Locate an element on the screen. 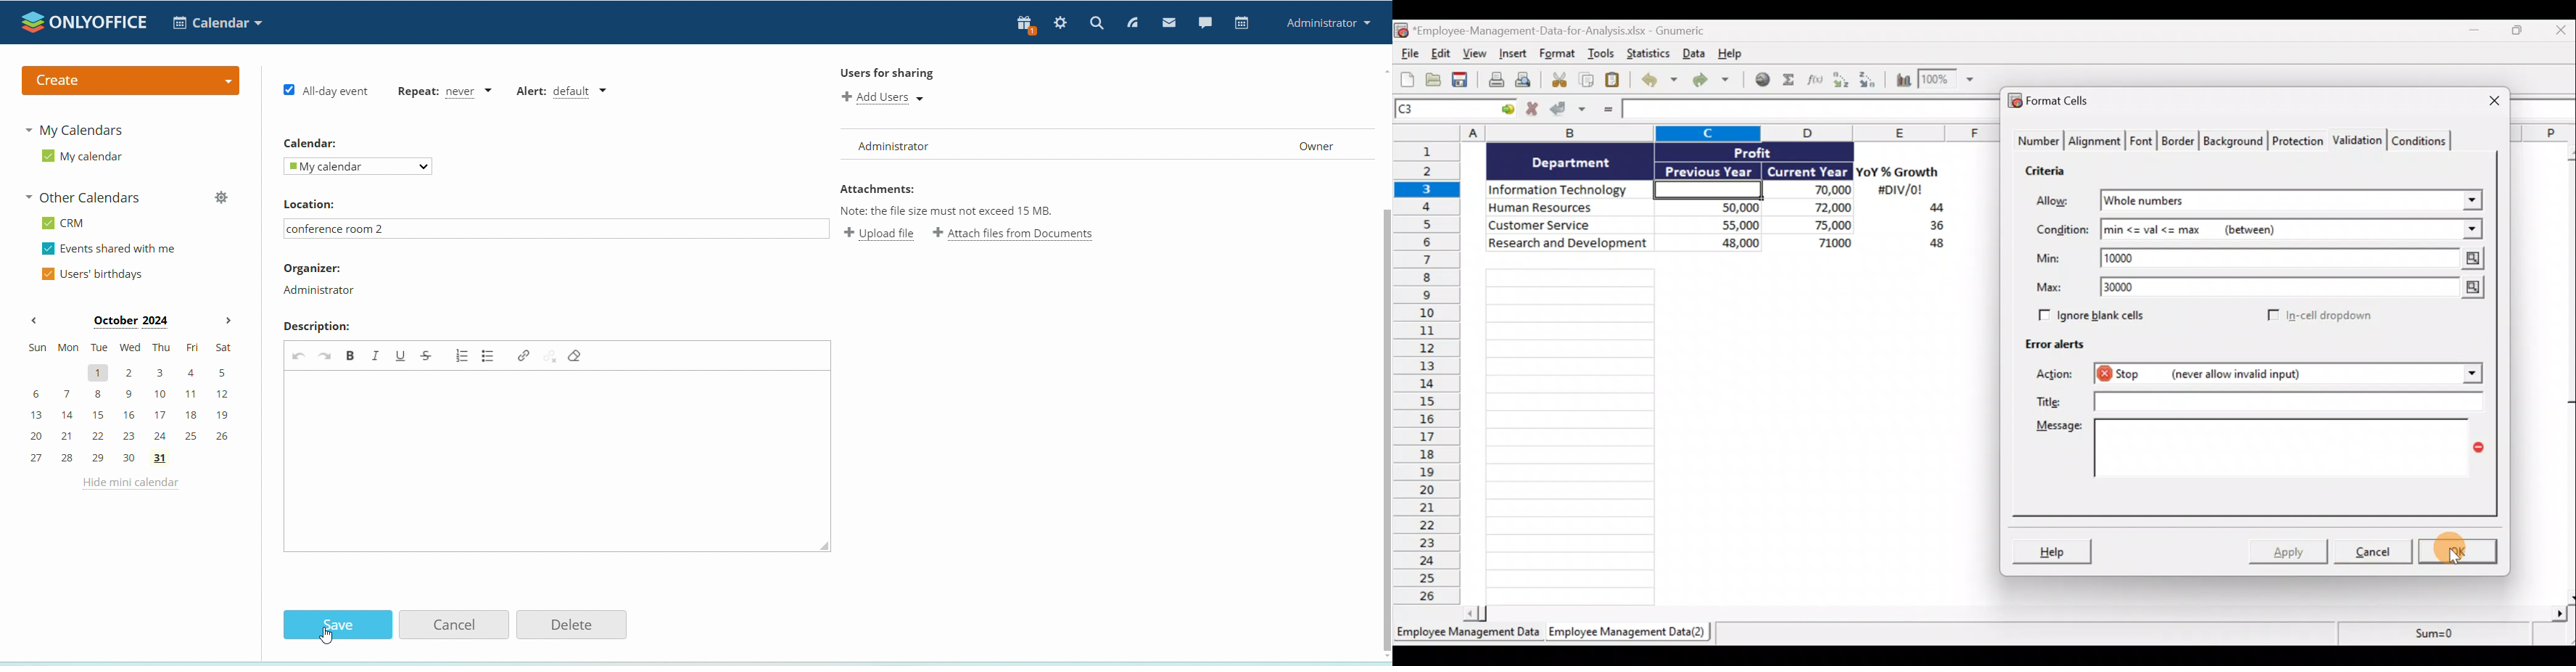  undo is located at coordinates (299, 356).